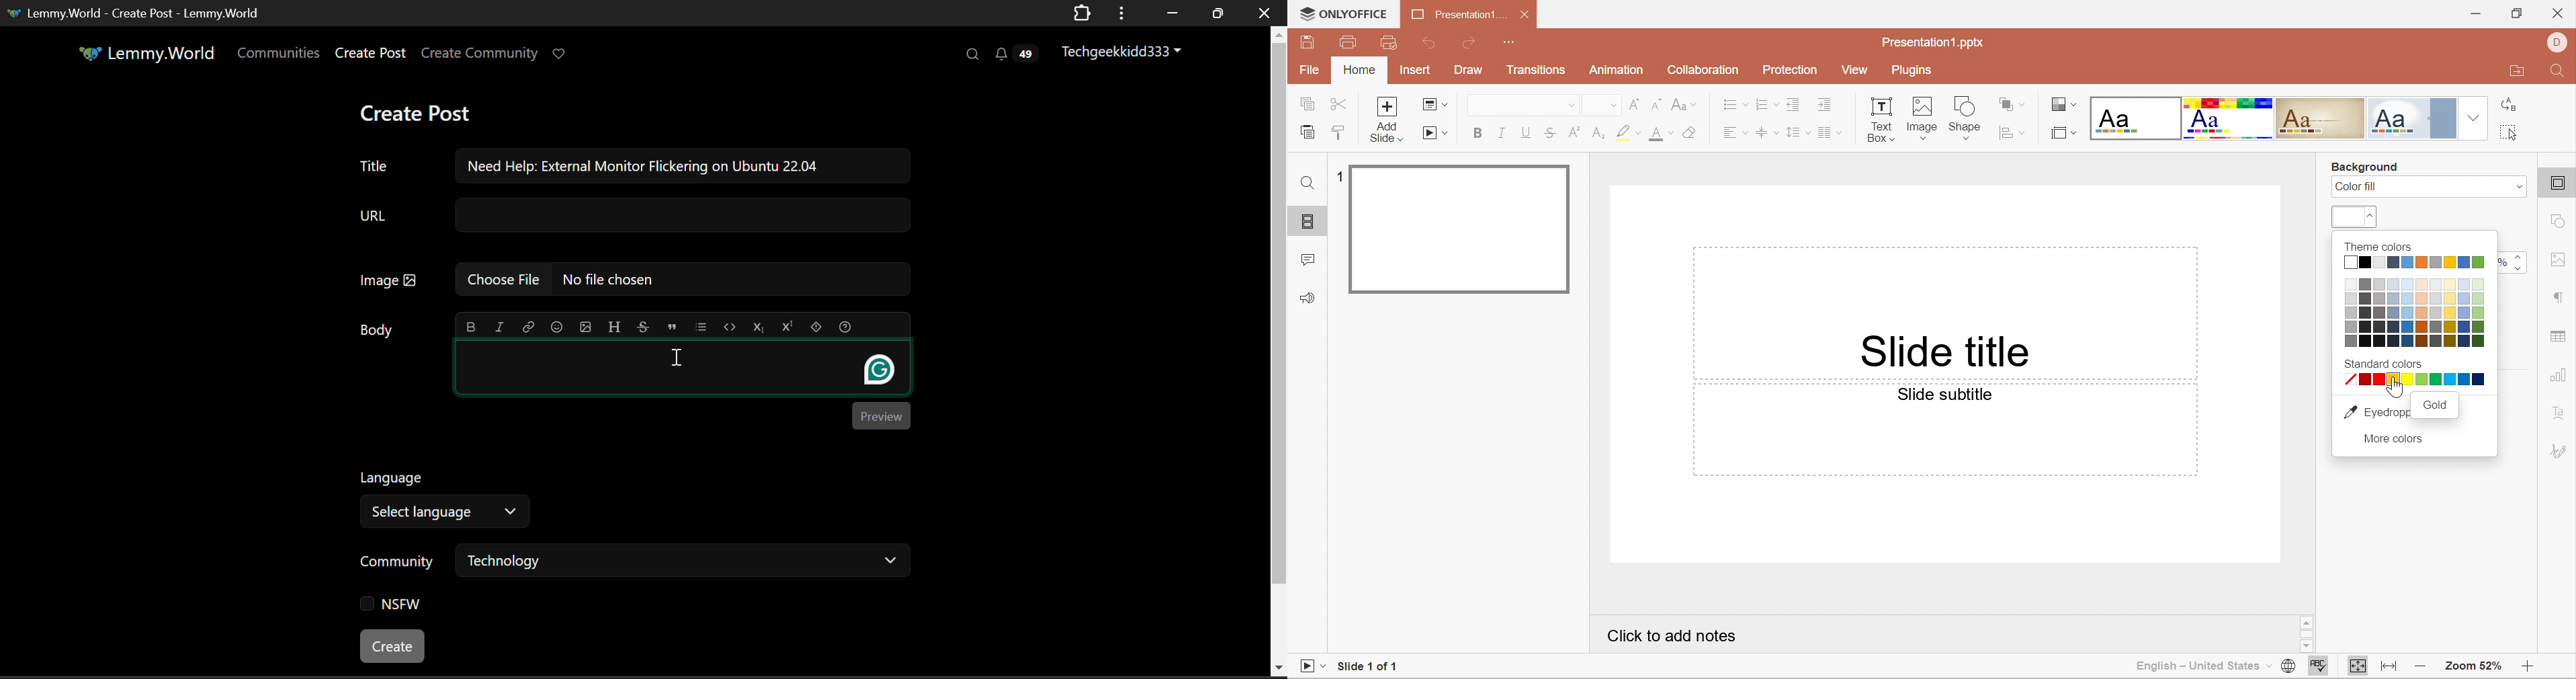 The image size is (2576, 700). I want to click on Find, so click(1308, 184).